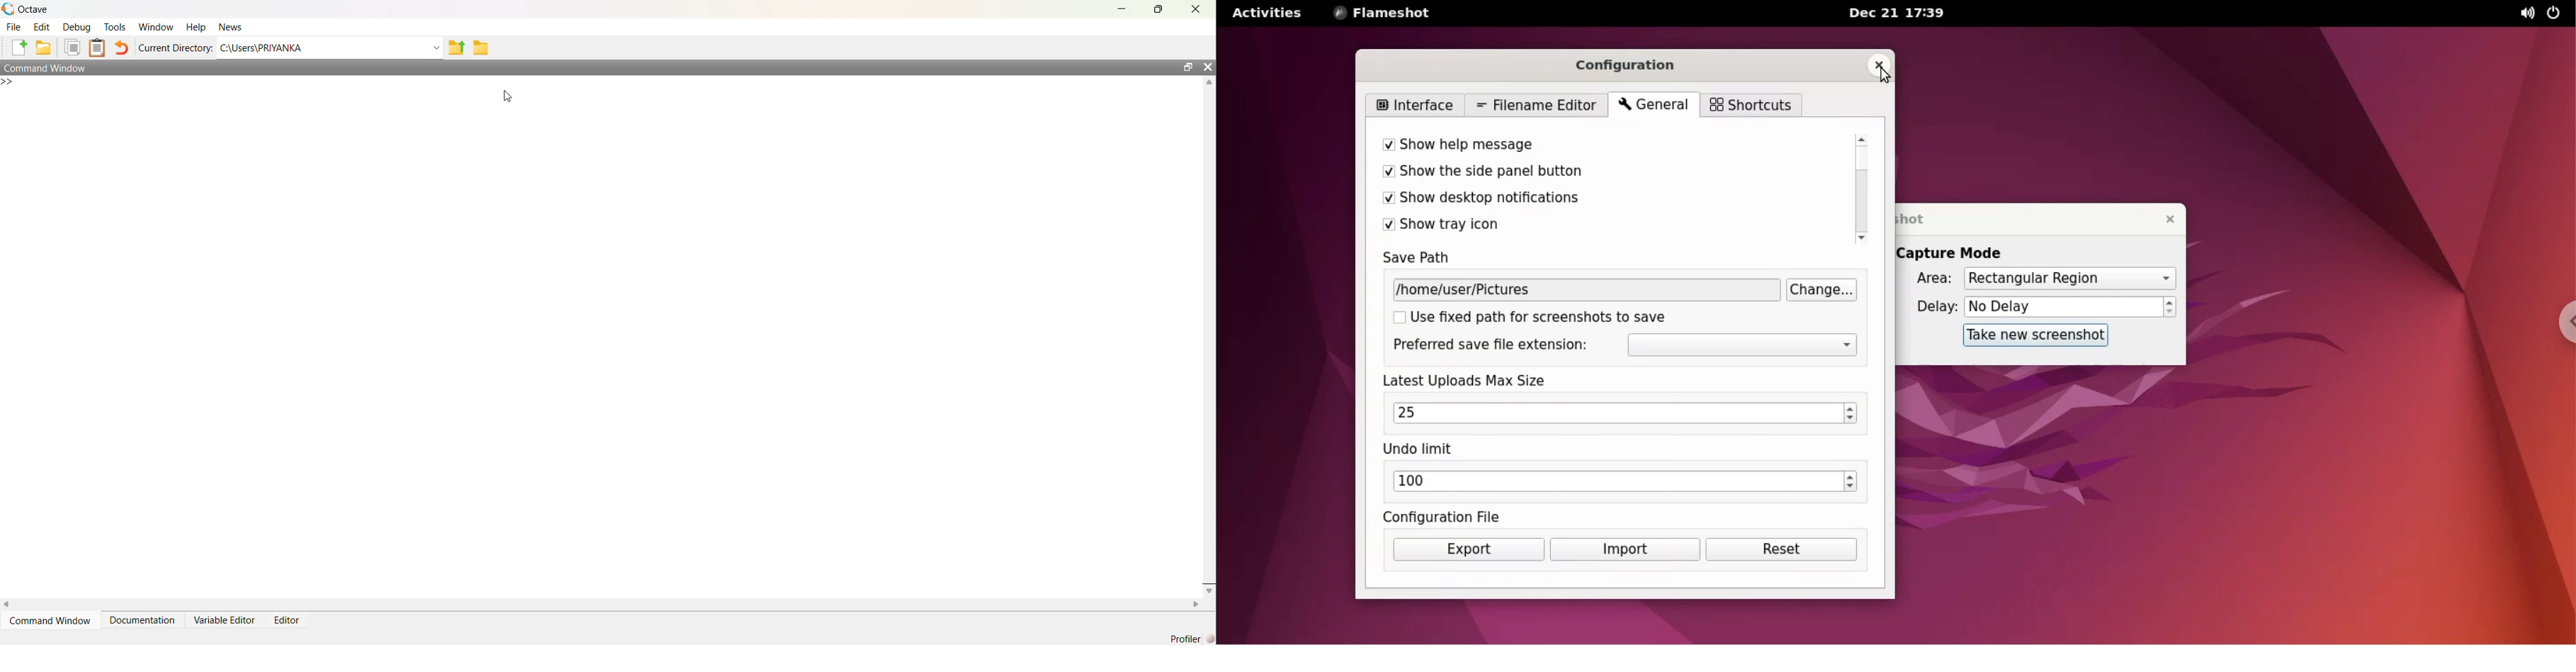 The width and height of the screenshot is (2576, 672). What do you see at coordinates (2069, 278) in the screenshot?
I see `capture area types dropdown` at bounding box center [2069, 278].